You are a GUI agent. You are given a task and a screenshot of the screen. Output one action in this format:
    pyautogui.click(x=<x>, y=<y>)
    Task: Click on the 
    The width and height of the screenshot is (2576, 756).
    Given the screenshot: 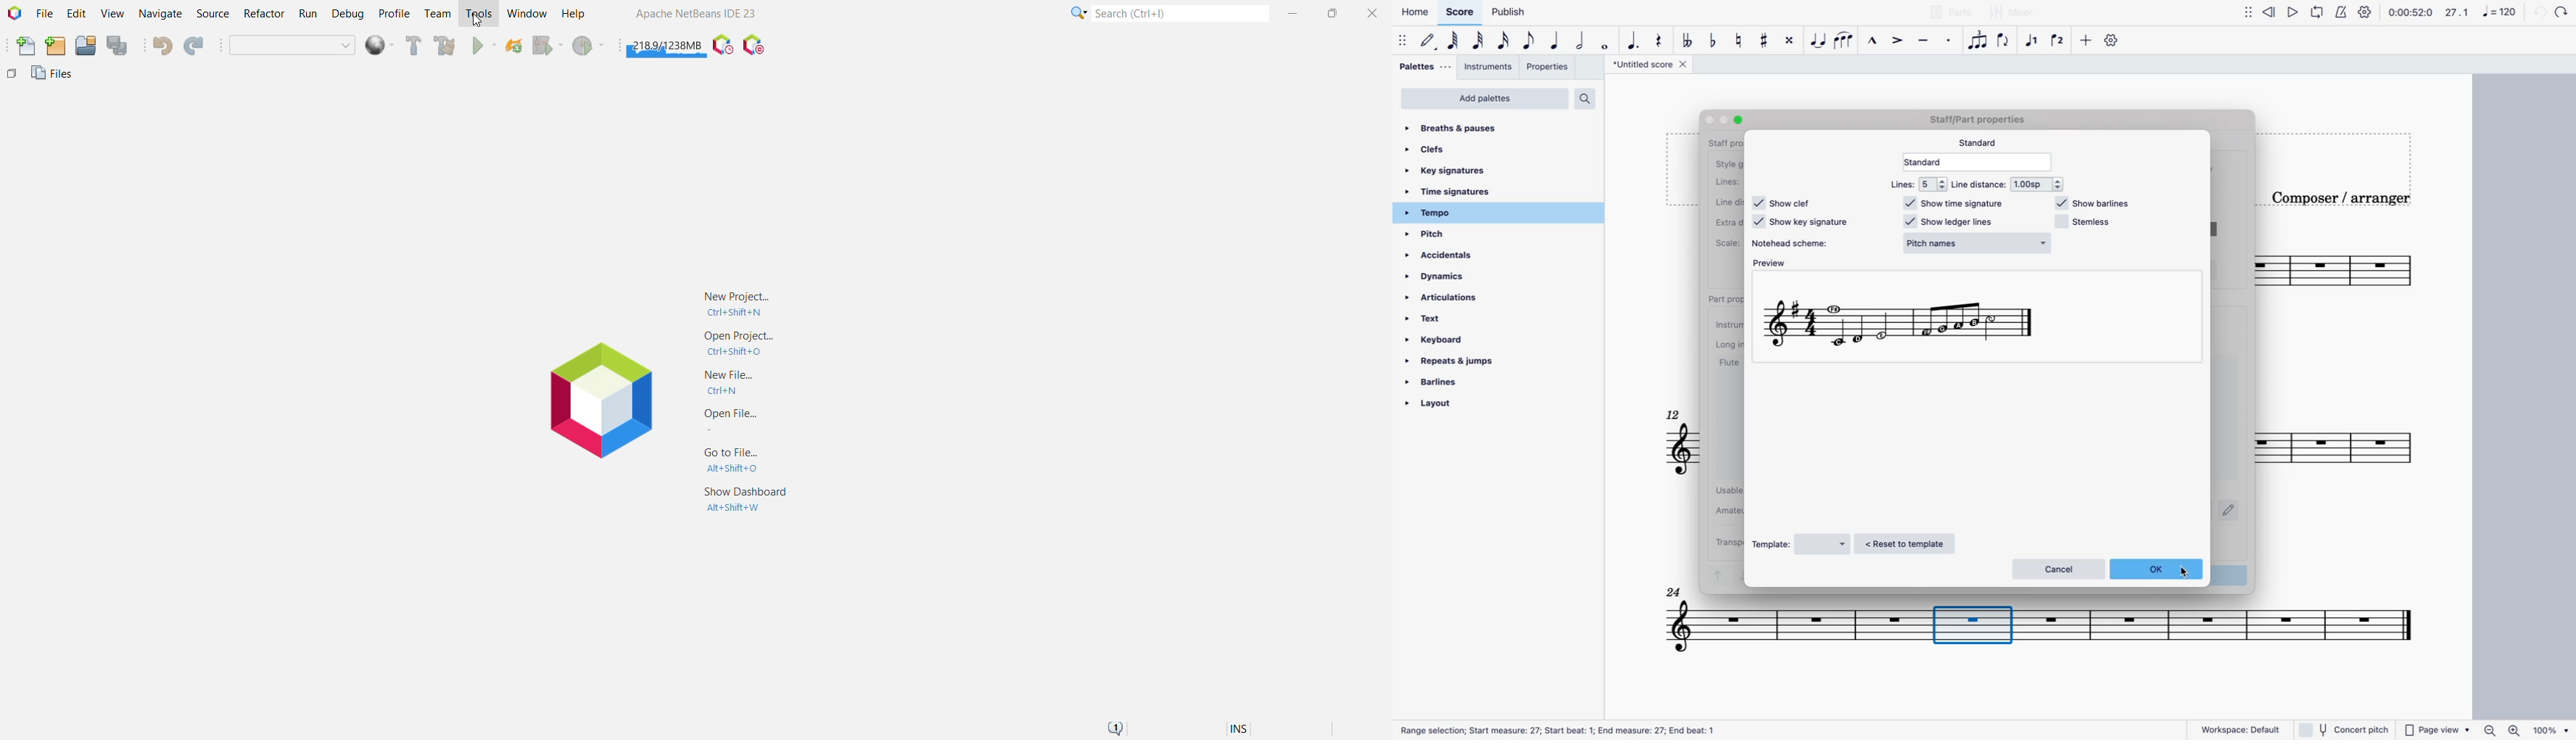 What is the action you would take?
    pyautogui.click(x=1564, y=730)
    